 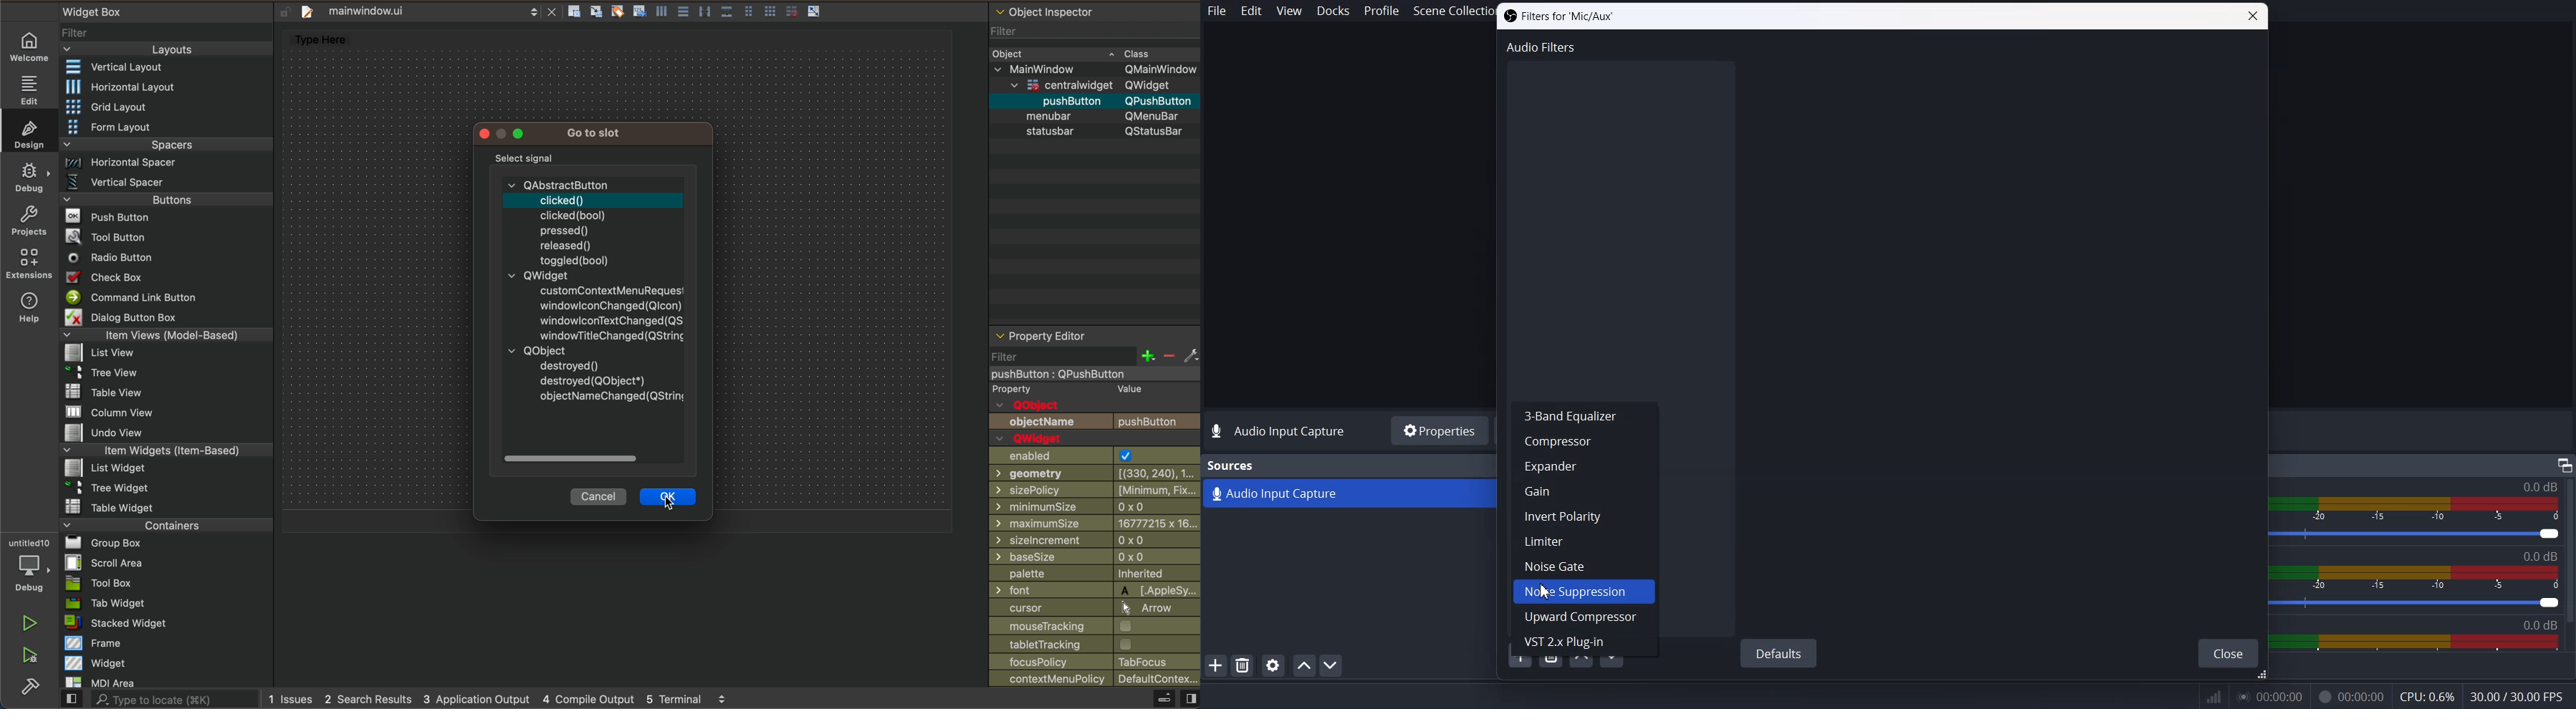 I want to click on Text, so click(x=1558, y=16).